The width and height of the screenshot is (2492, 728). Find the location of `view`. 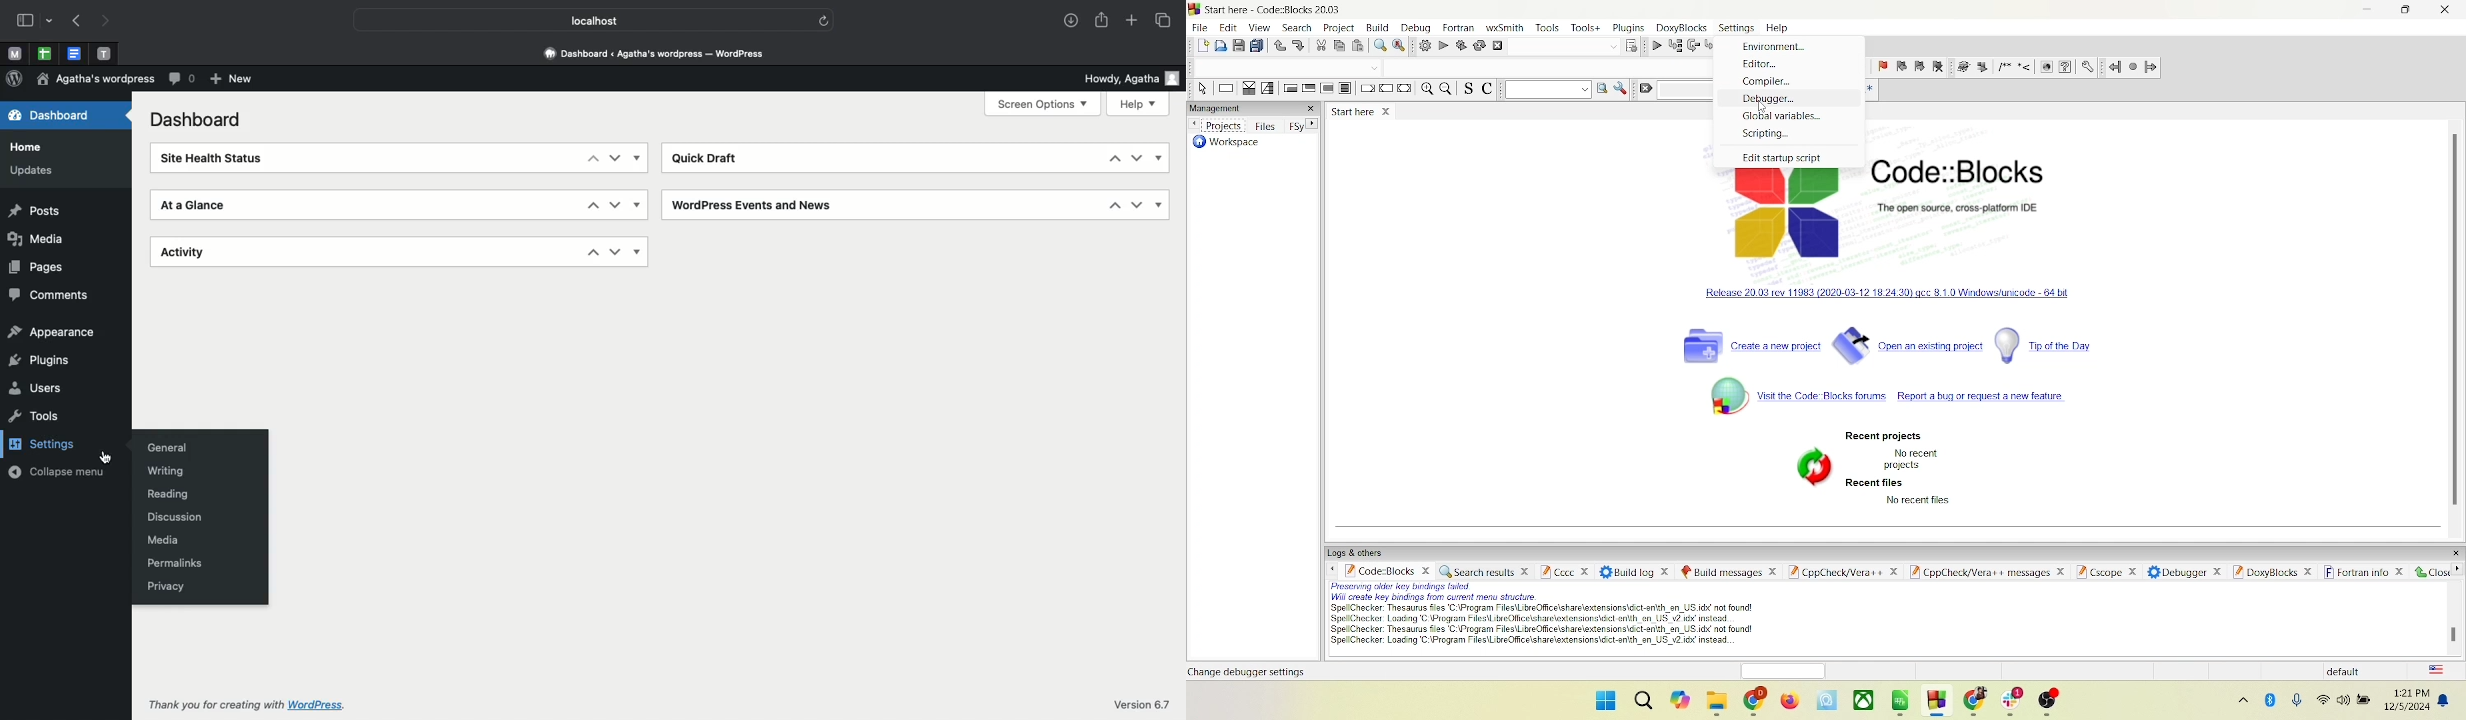

view is located at coordinates (1262, 27).